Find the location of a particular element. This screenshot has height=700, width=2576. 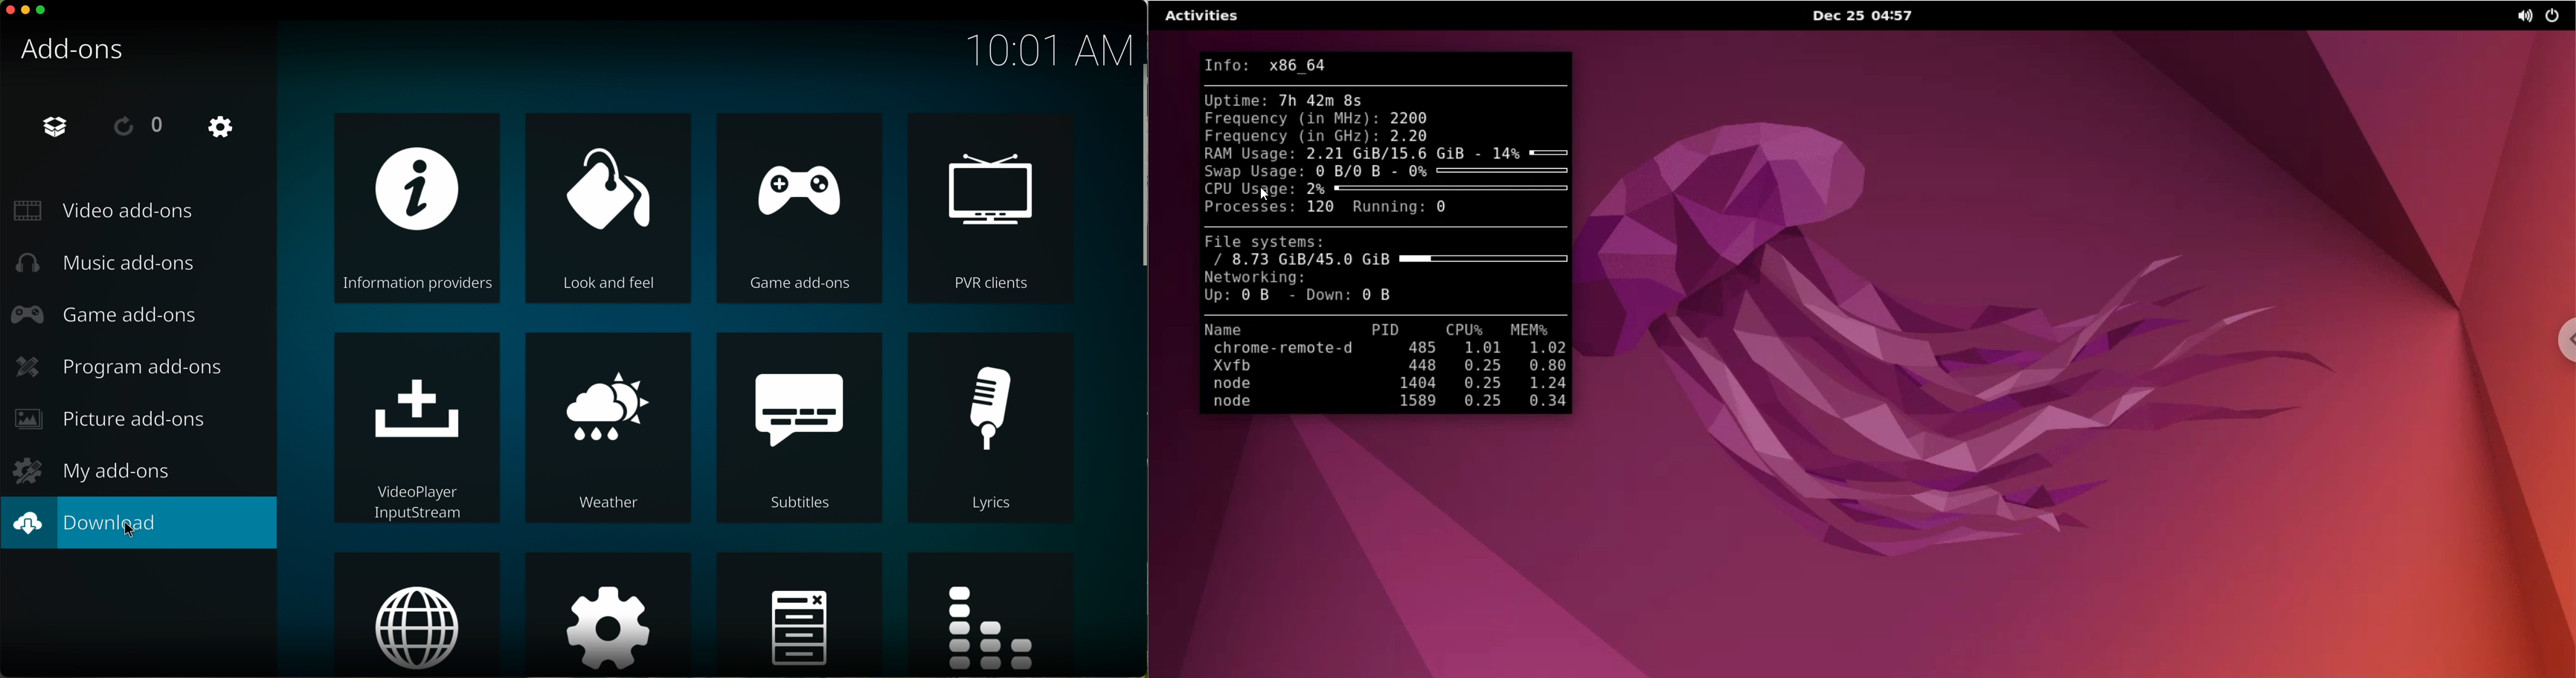

click on download is located at coordinates (140, 523).